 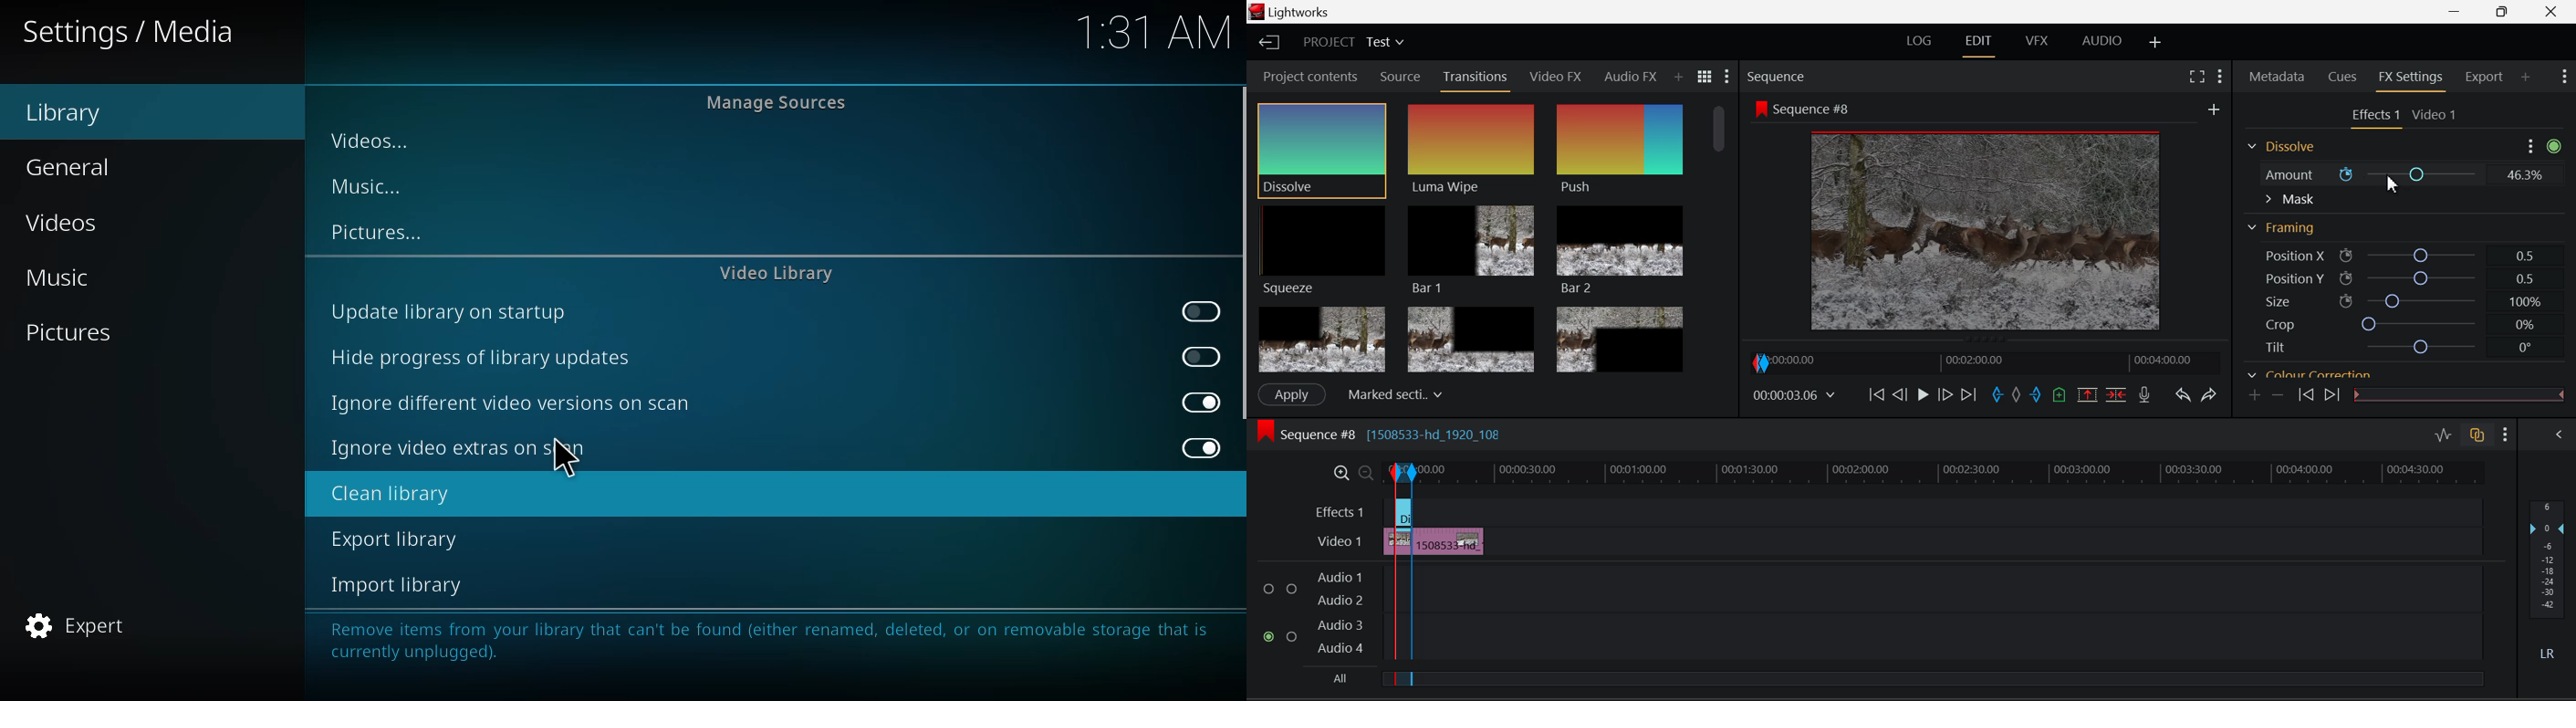 What do you see at coordinates (1203, 354) in the screenshot?
I see `enable` at bounding box center [1203, 354].